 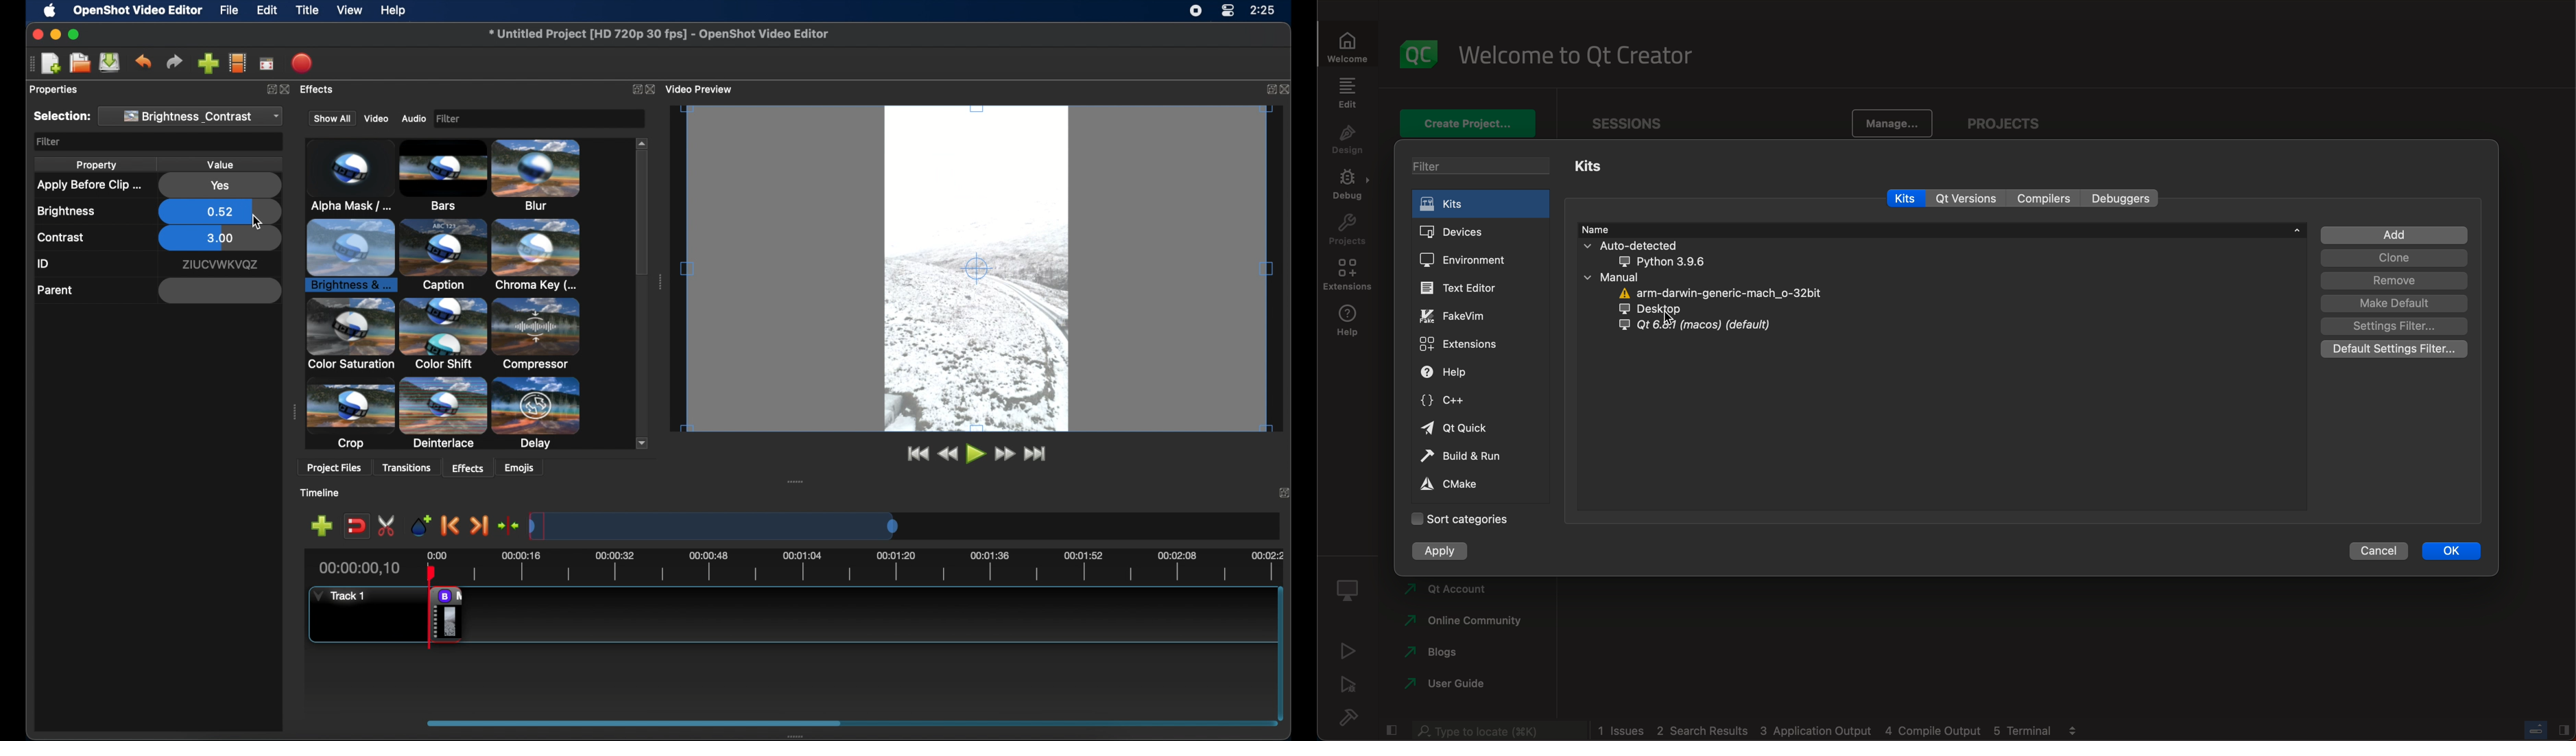 What do you see at coordinates (861, 565) in the screenshot?
I see `timeline scale` at bounding box center [861, 565].